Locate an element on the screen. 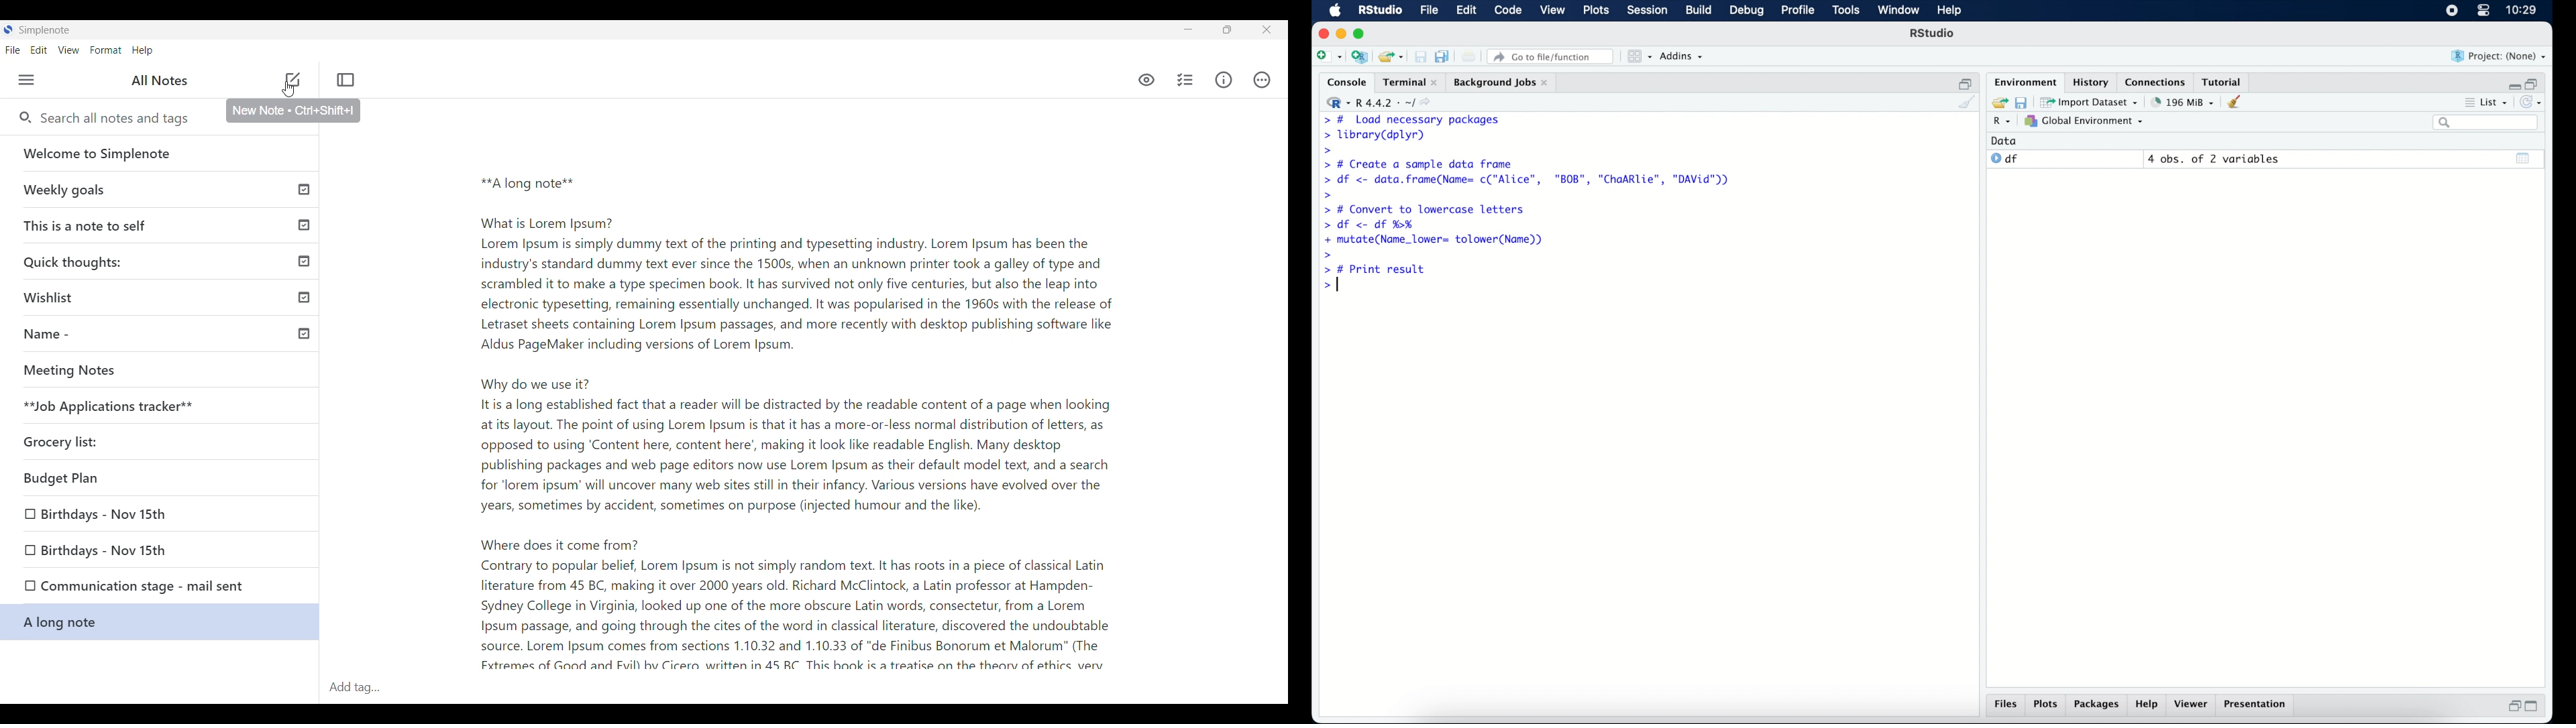 This screenshot has height=728, width=2576. Add tag is located at coordinates (362, 687).